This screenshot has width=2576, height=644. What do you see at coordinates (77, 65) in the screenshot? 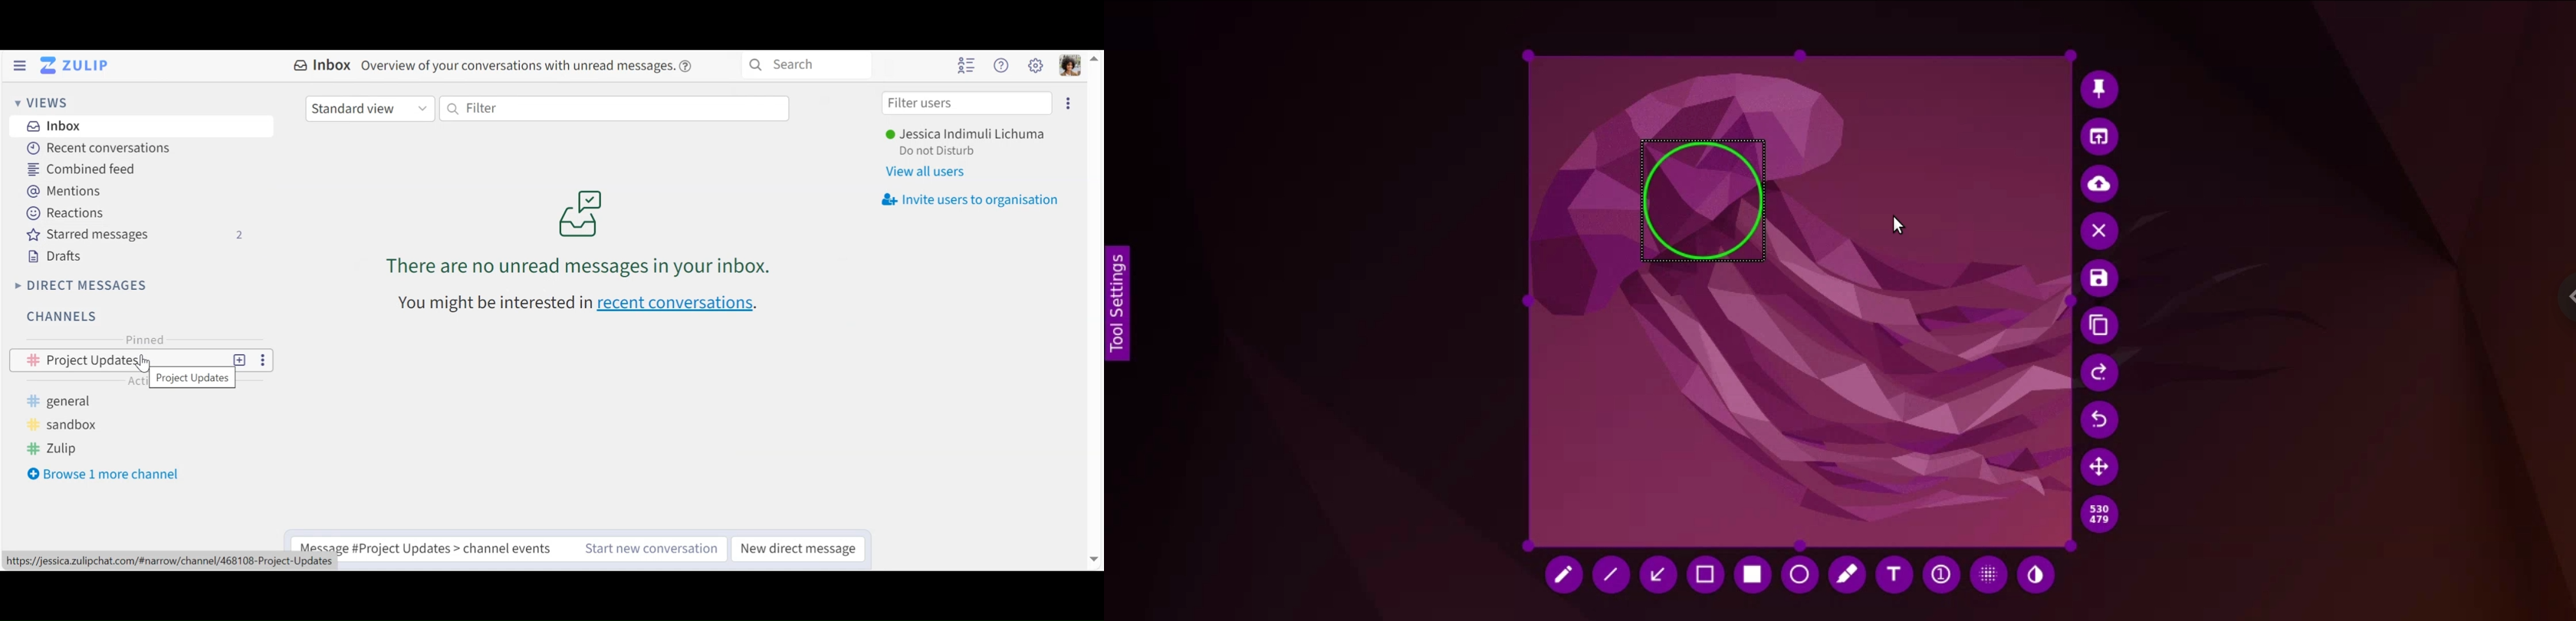
I see `Go to Home View` at bounding box center [77, 65].